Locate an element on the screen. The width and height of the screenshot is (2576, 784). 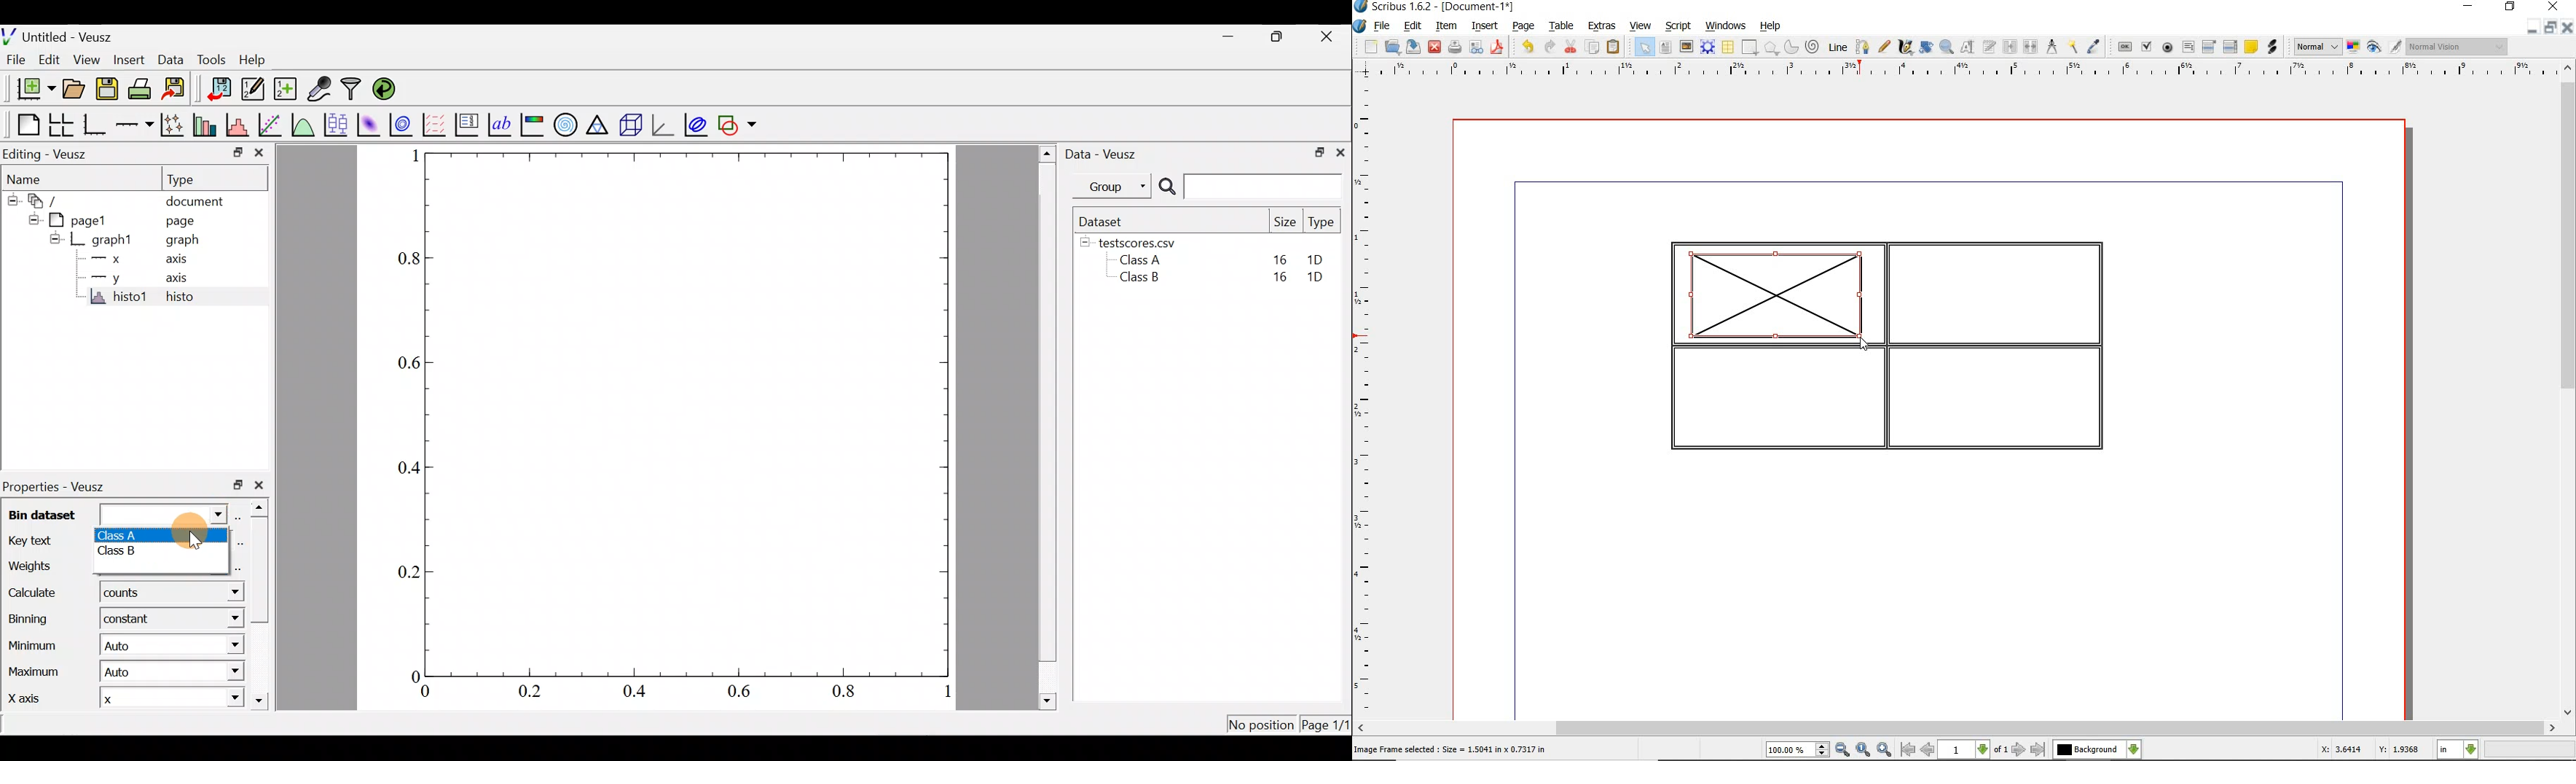
x is located at coordinates (105, 261).